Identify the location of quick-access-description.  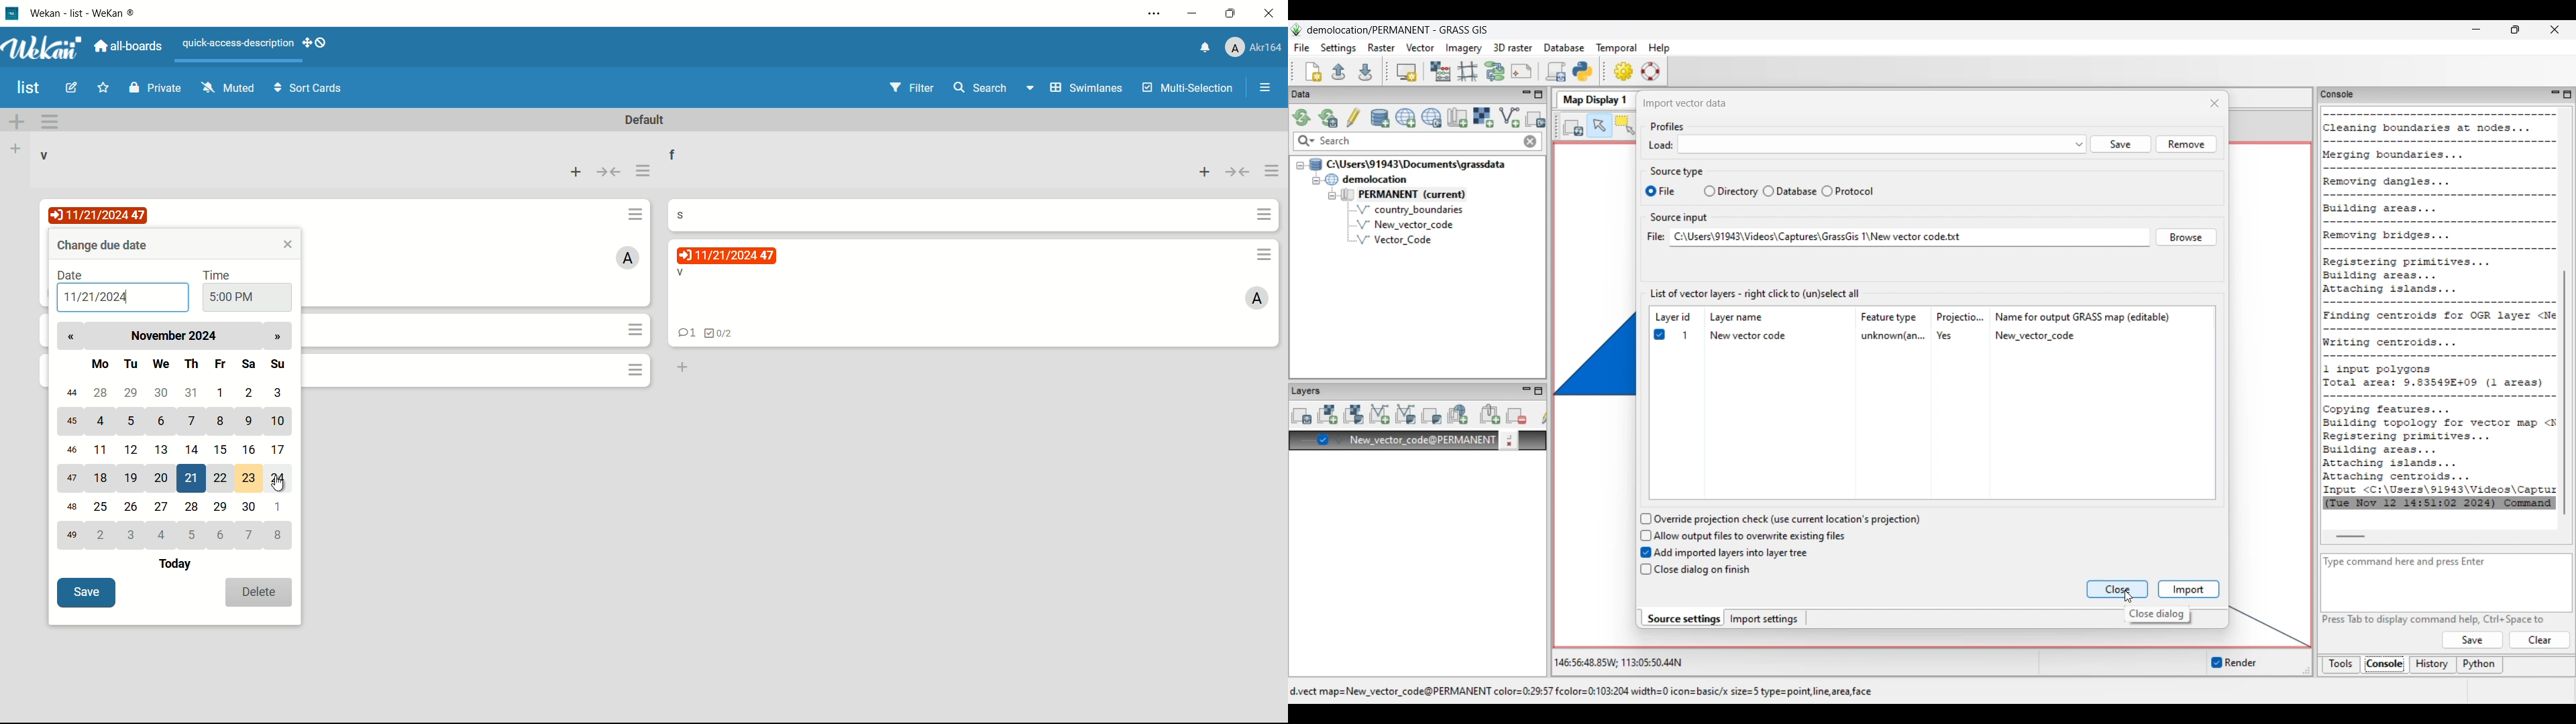
(238, 43).